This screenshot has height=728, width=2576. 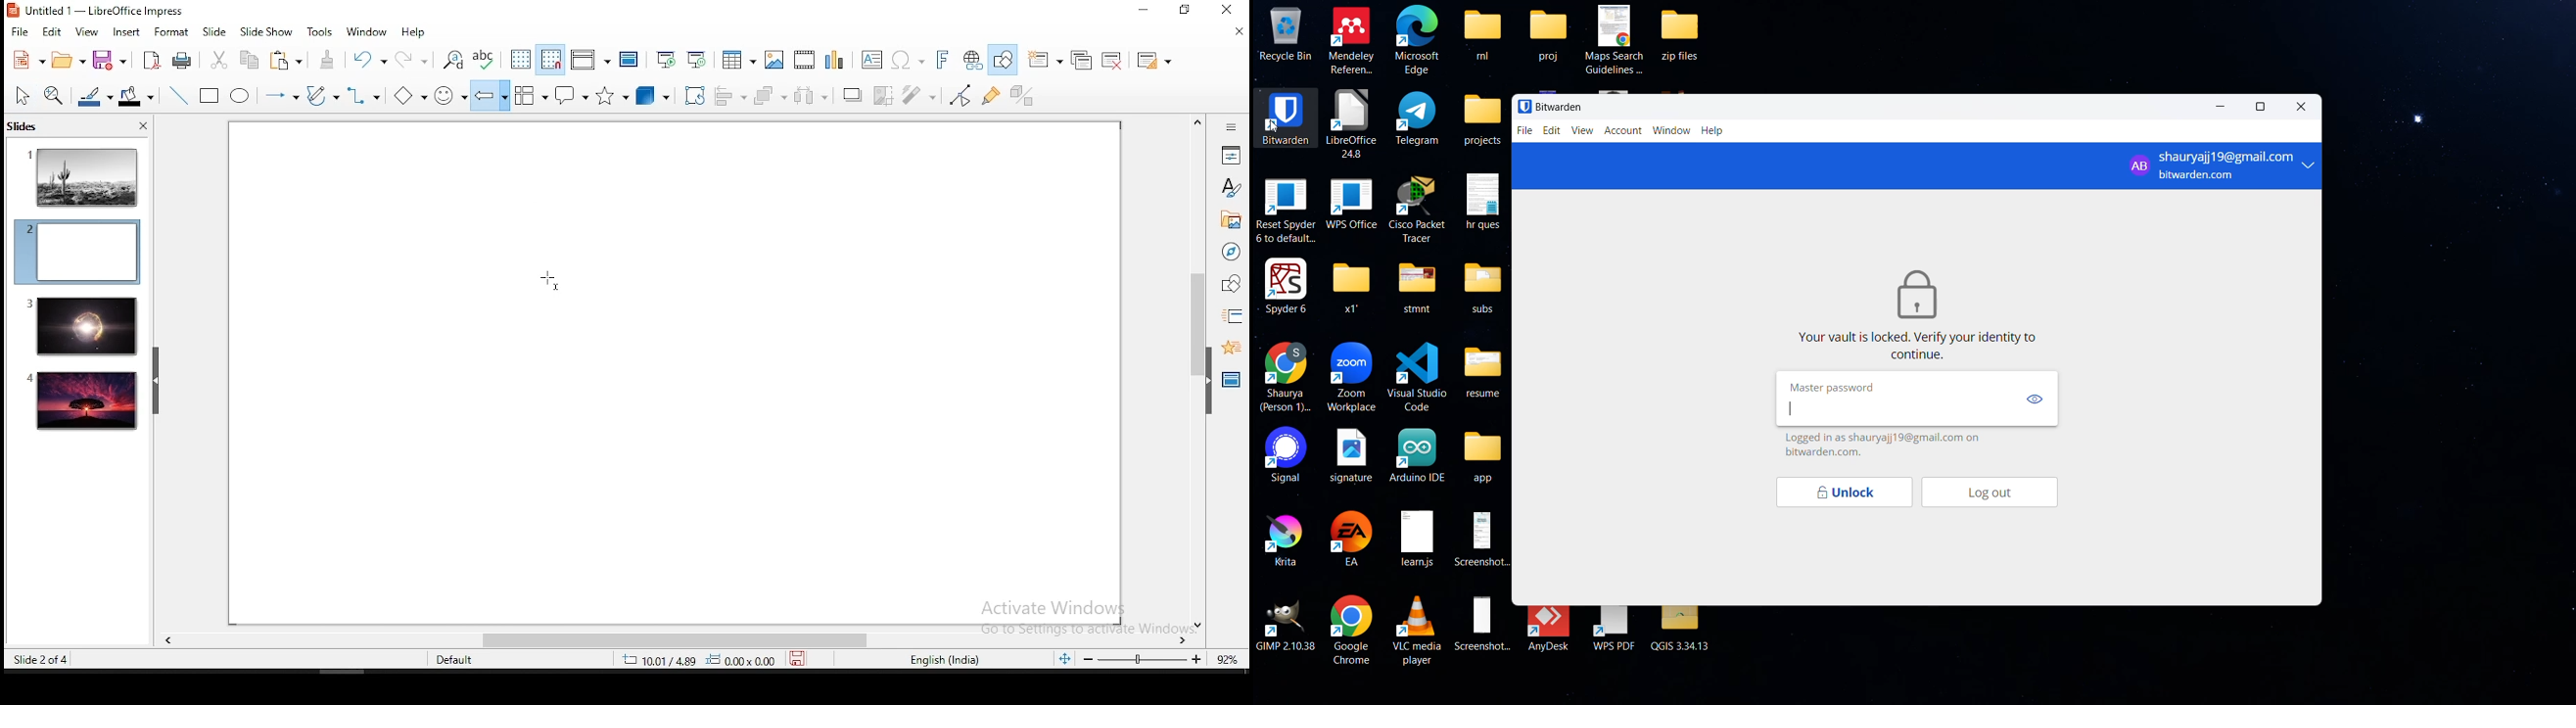 I want to click on window name, so click(x=98, y=10).